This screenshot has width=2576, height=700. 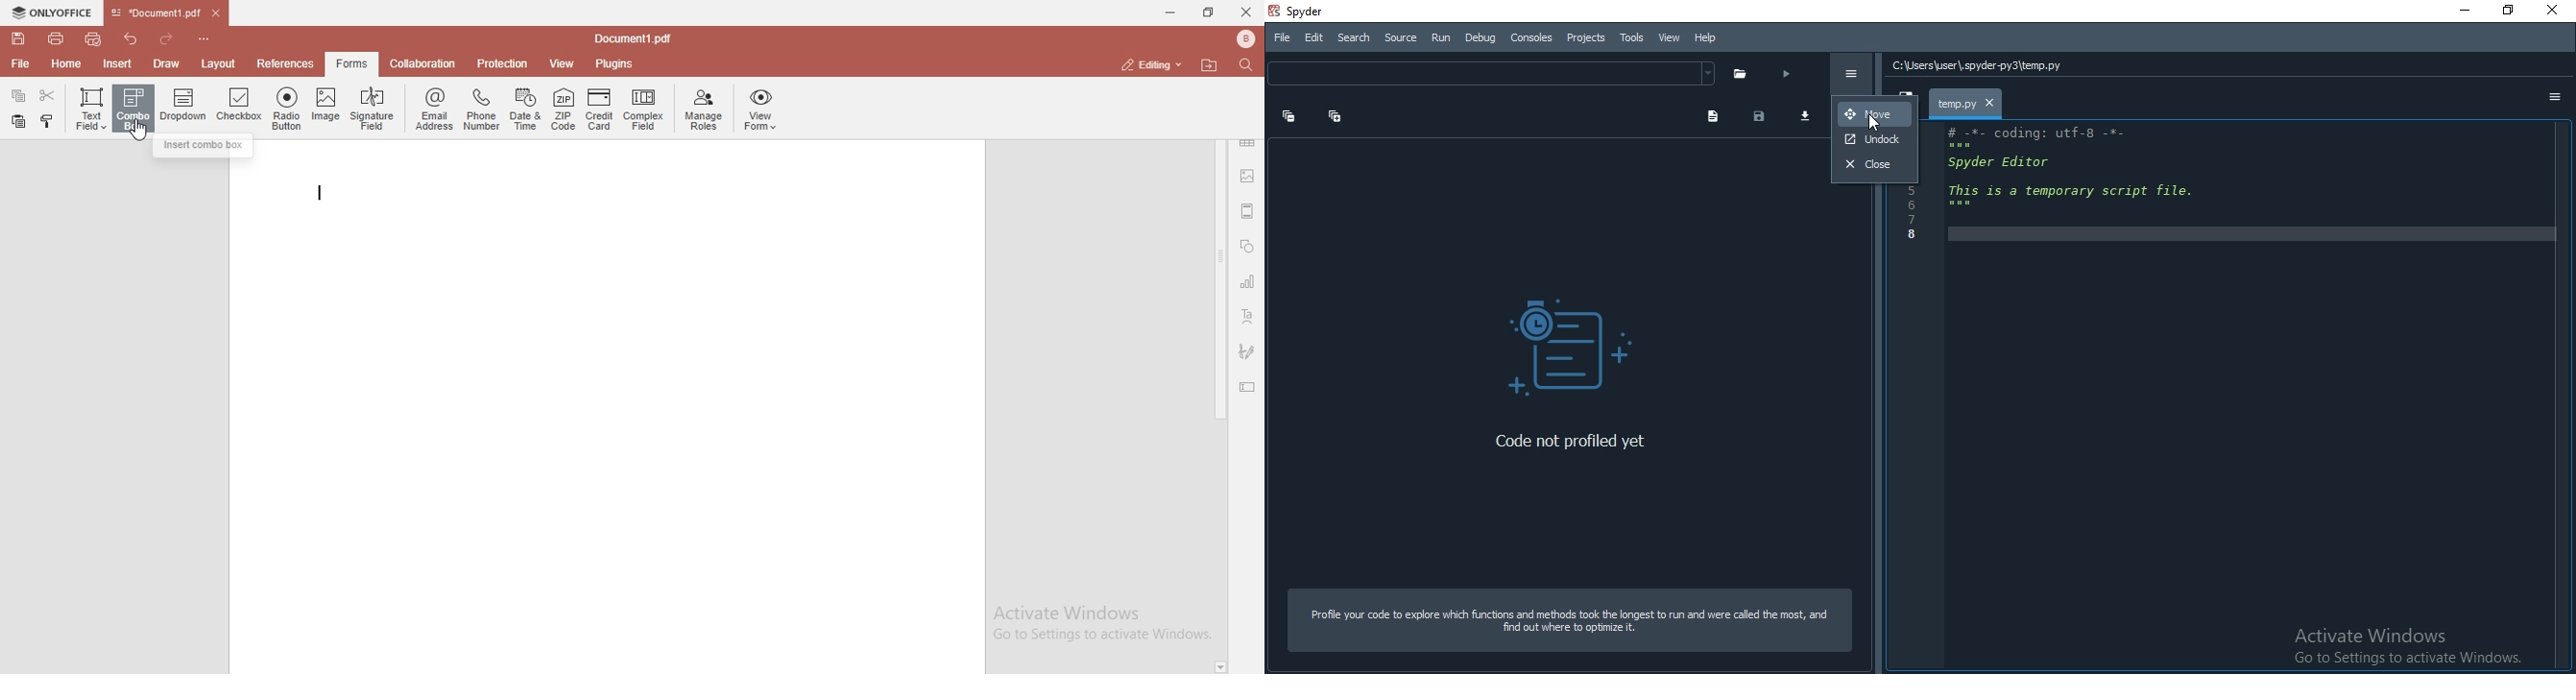 I want to click on collapse, so click(x=1340, y=113).